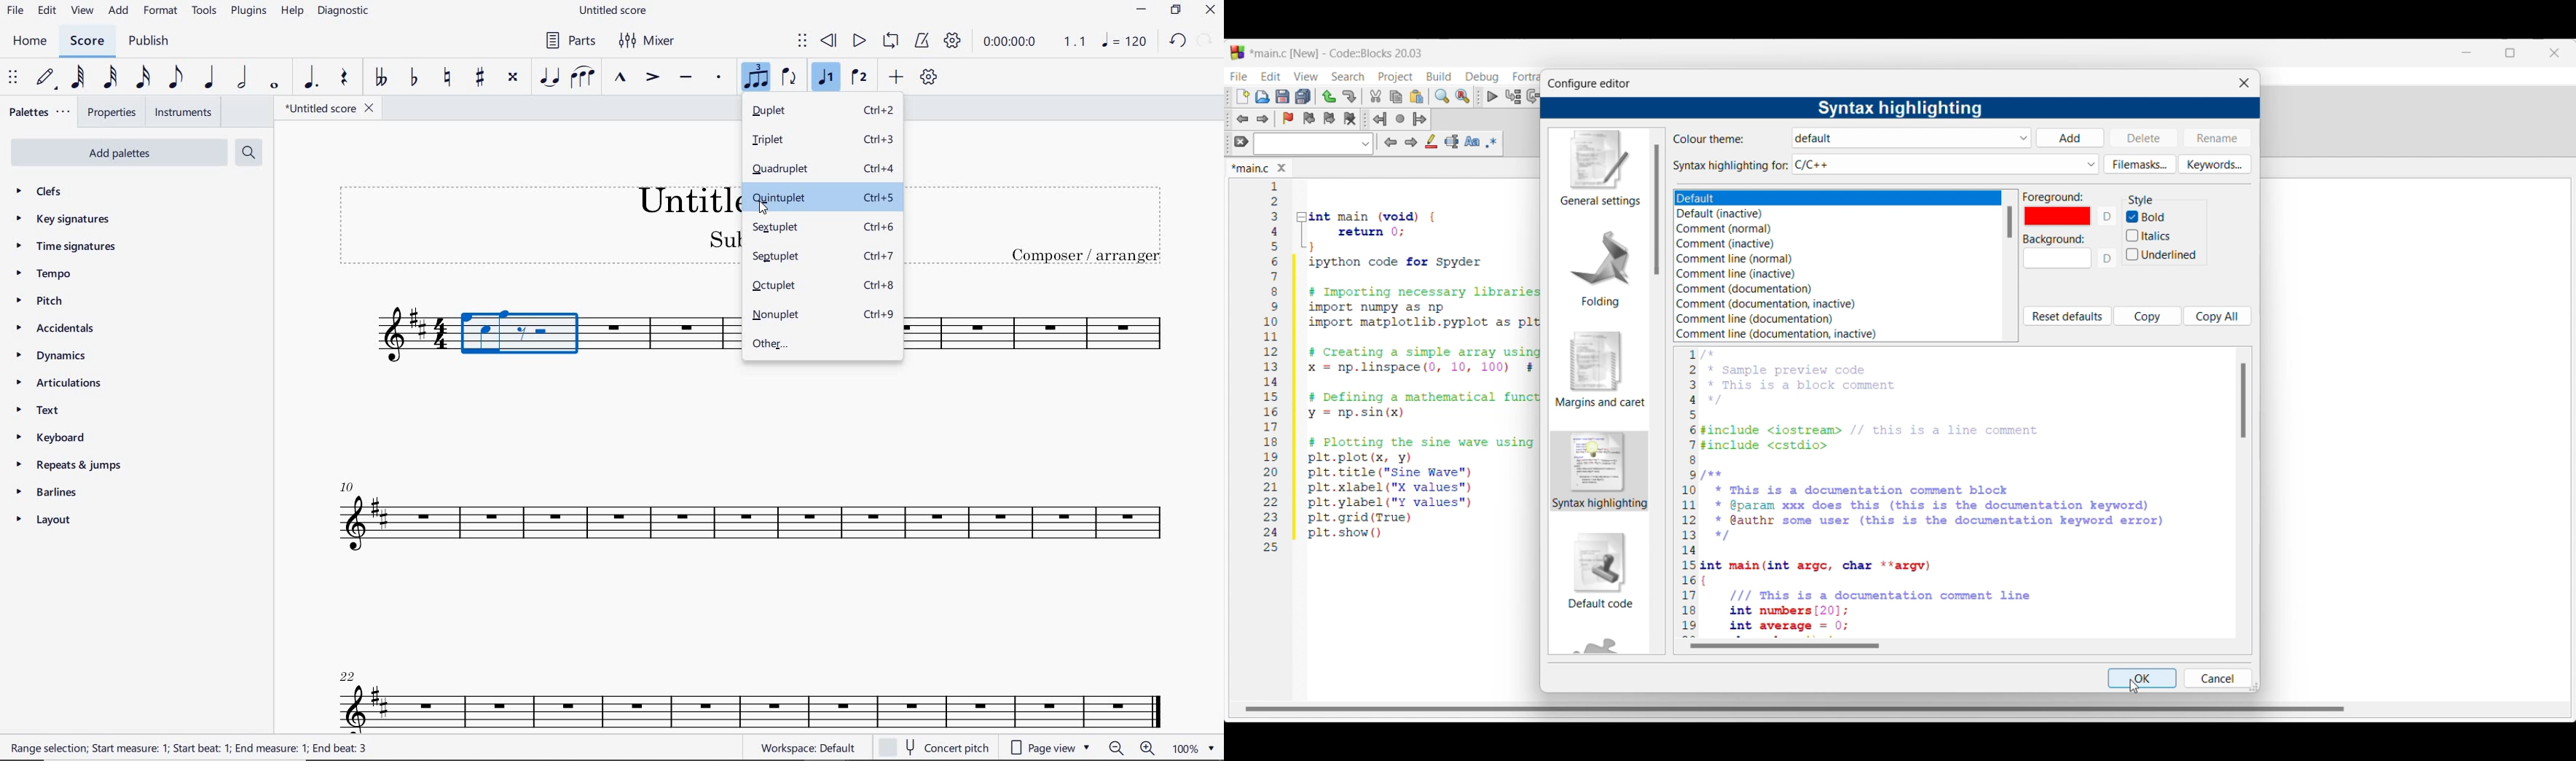 The width and height of the screenshot is (2576, 784). Describe the element at coordinates (1734, 259) in the screenshot. I see `Comment line (normal)` at that location.